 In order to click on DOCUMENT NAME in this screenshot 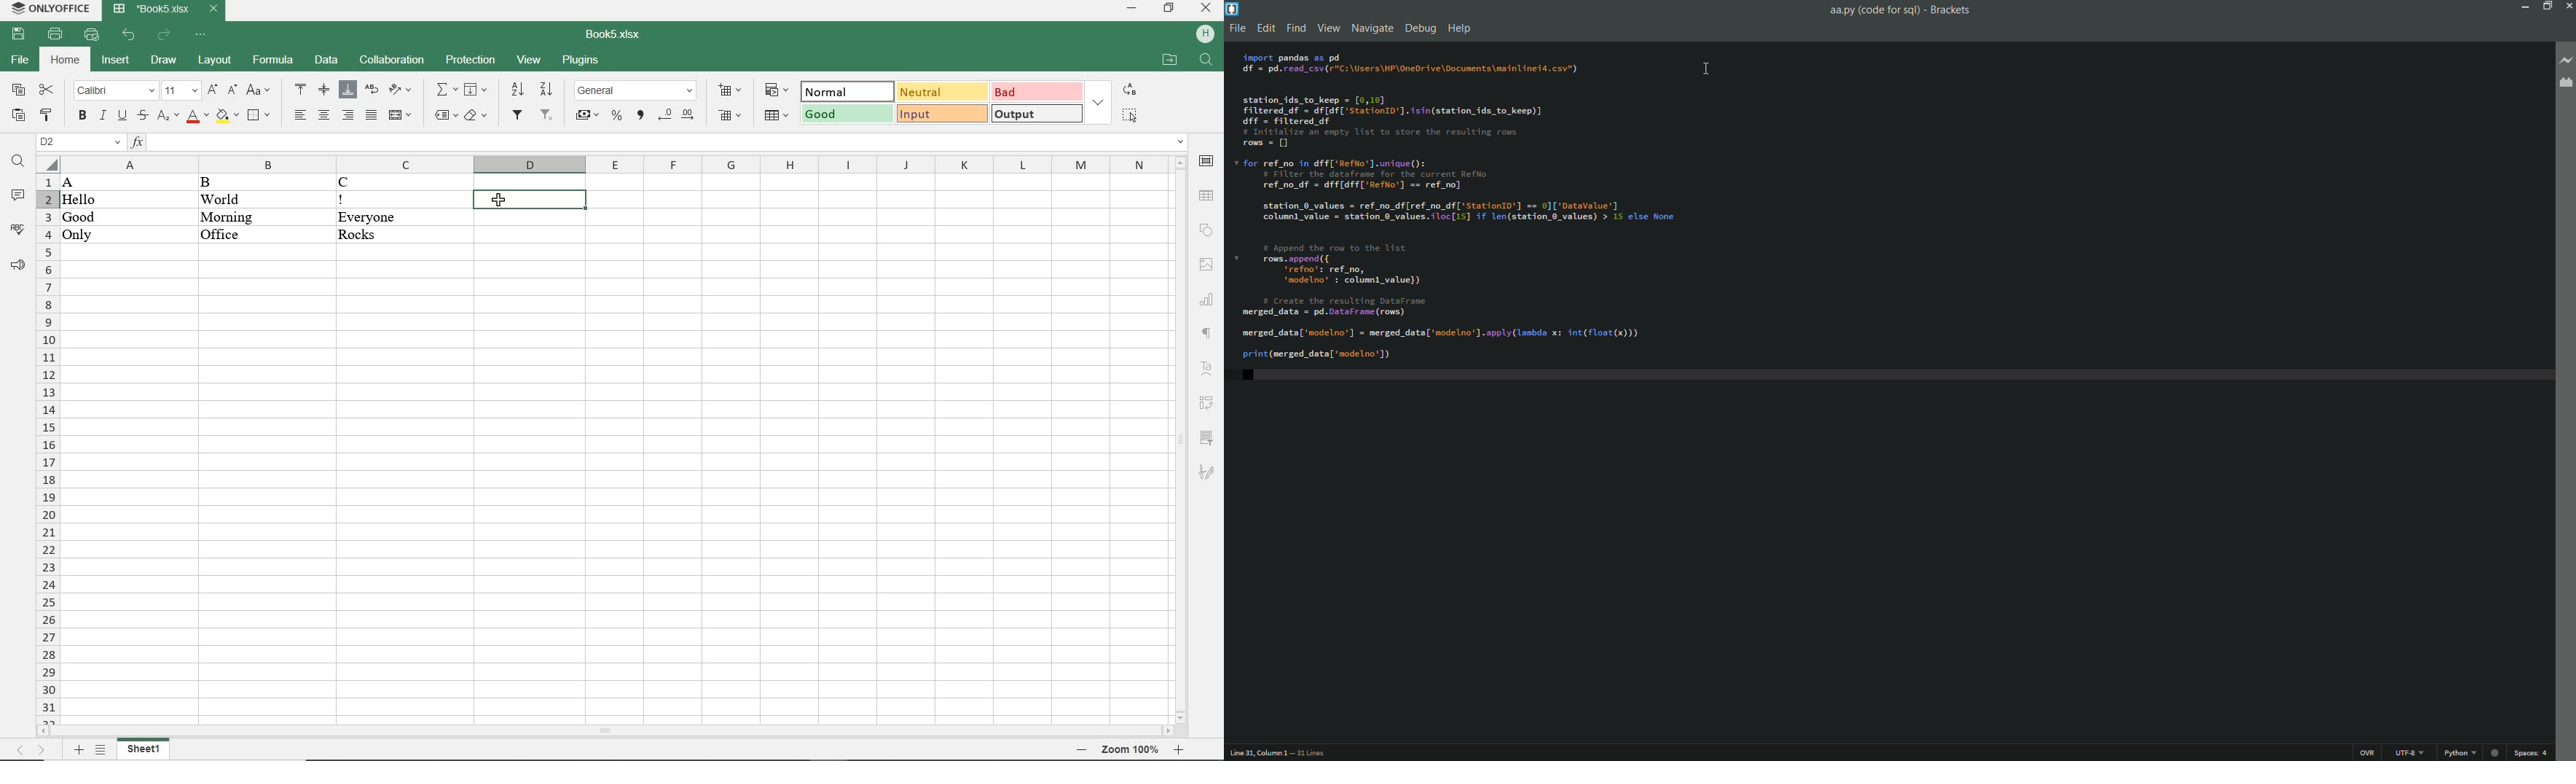, I will do `click(168, 10)`.